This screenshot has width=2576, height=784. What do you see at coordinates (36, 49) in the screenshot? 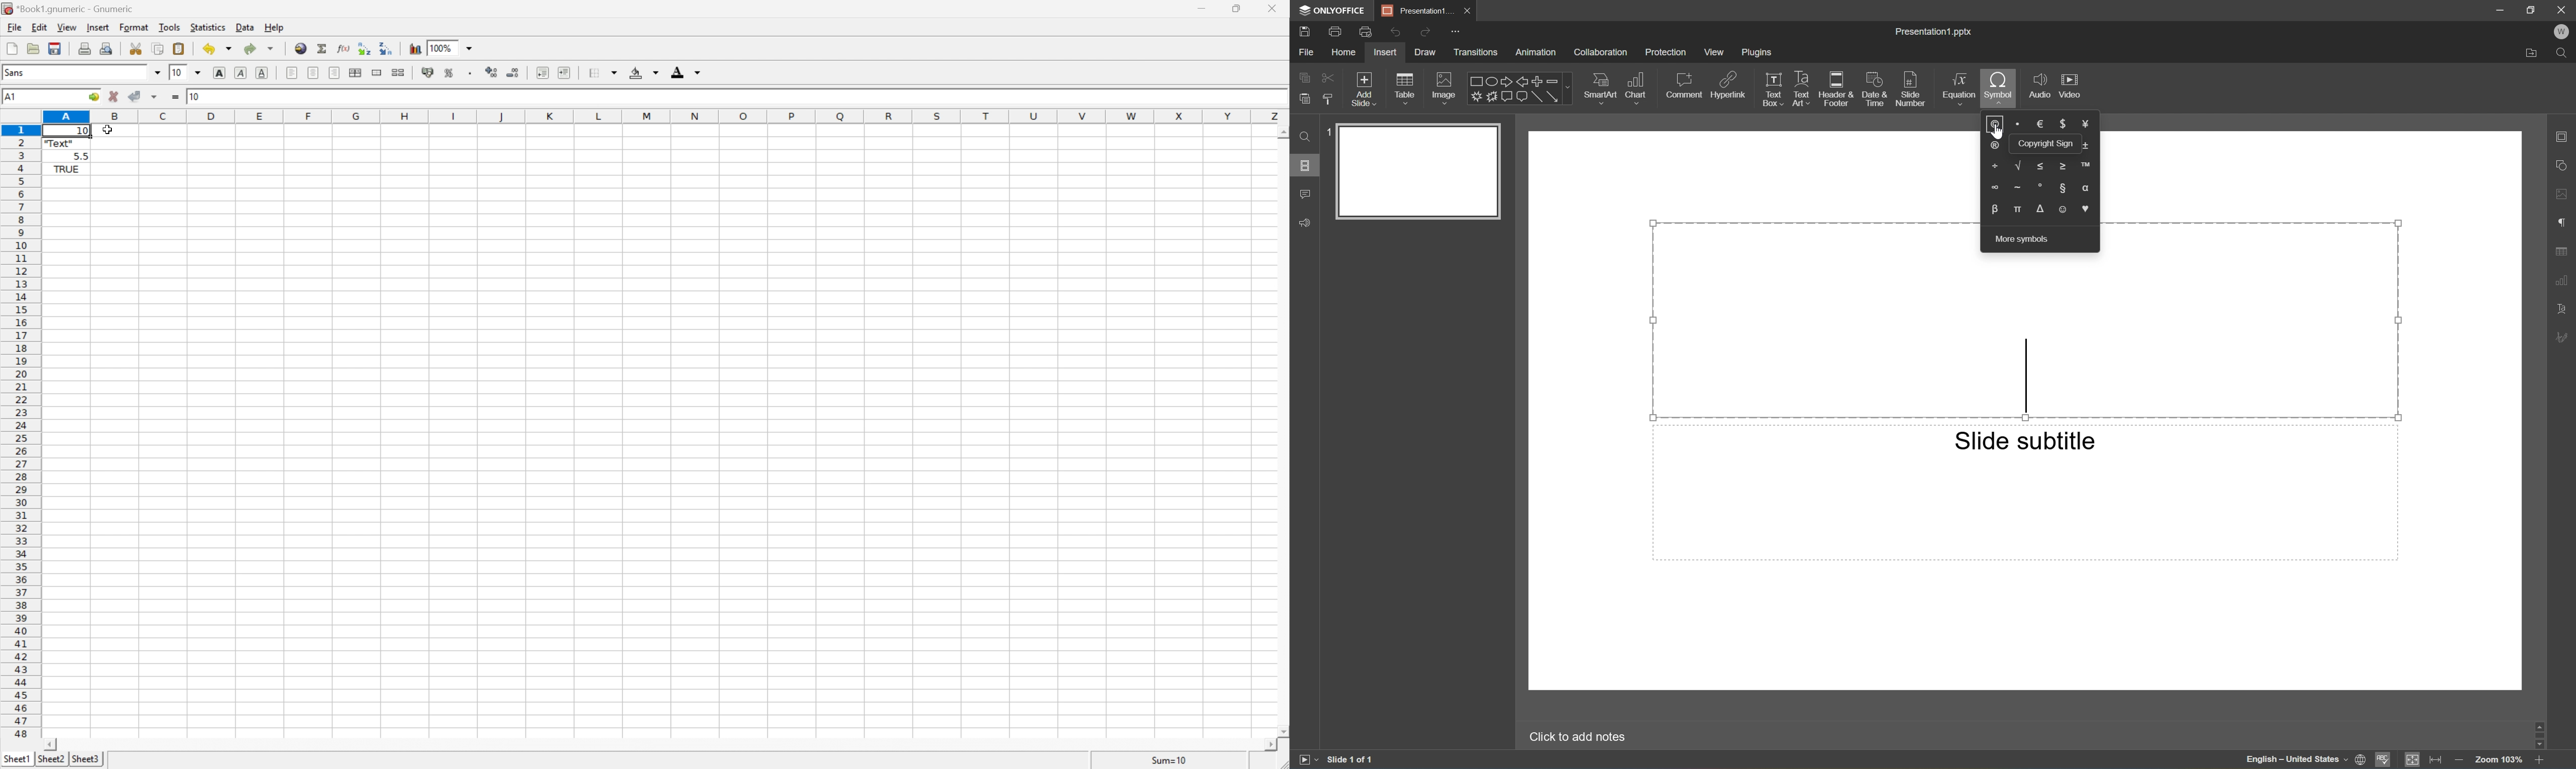
I see `Open a file` at bounding box center [36, 49].